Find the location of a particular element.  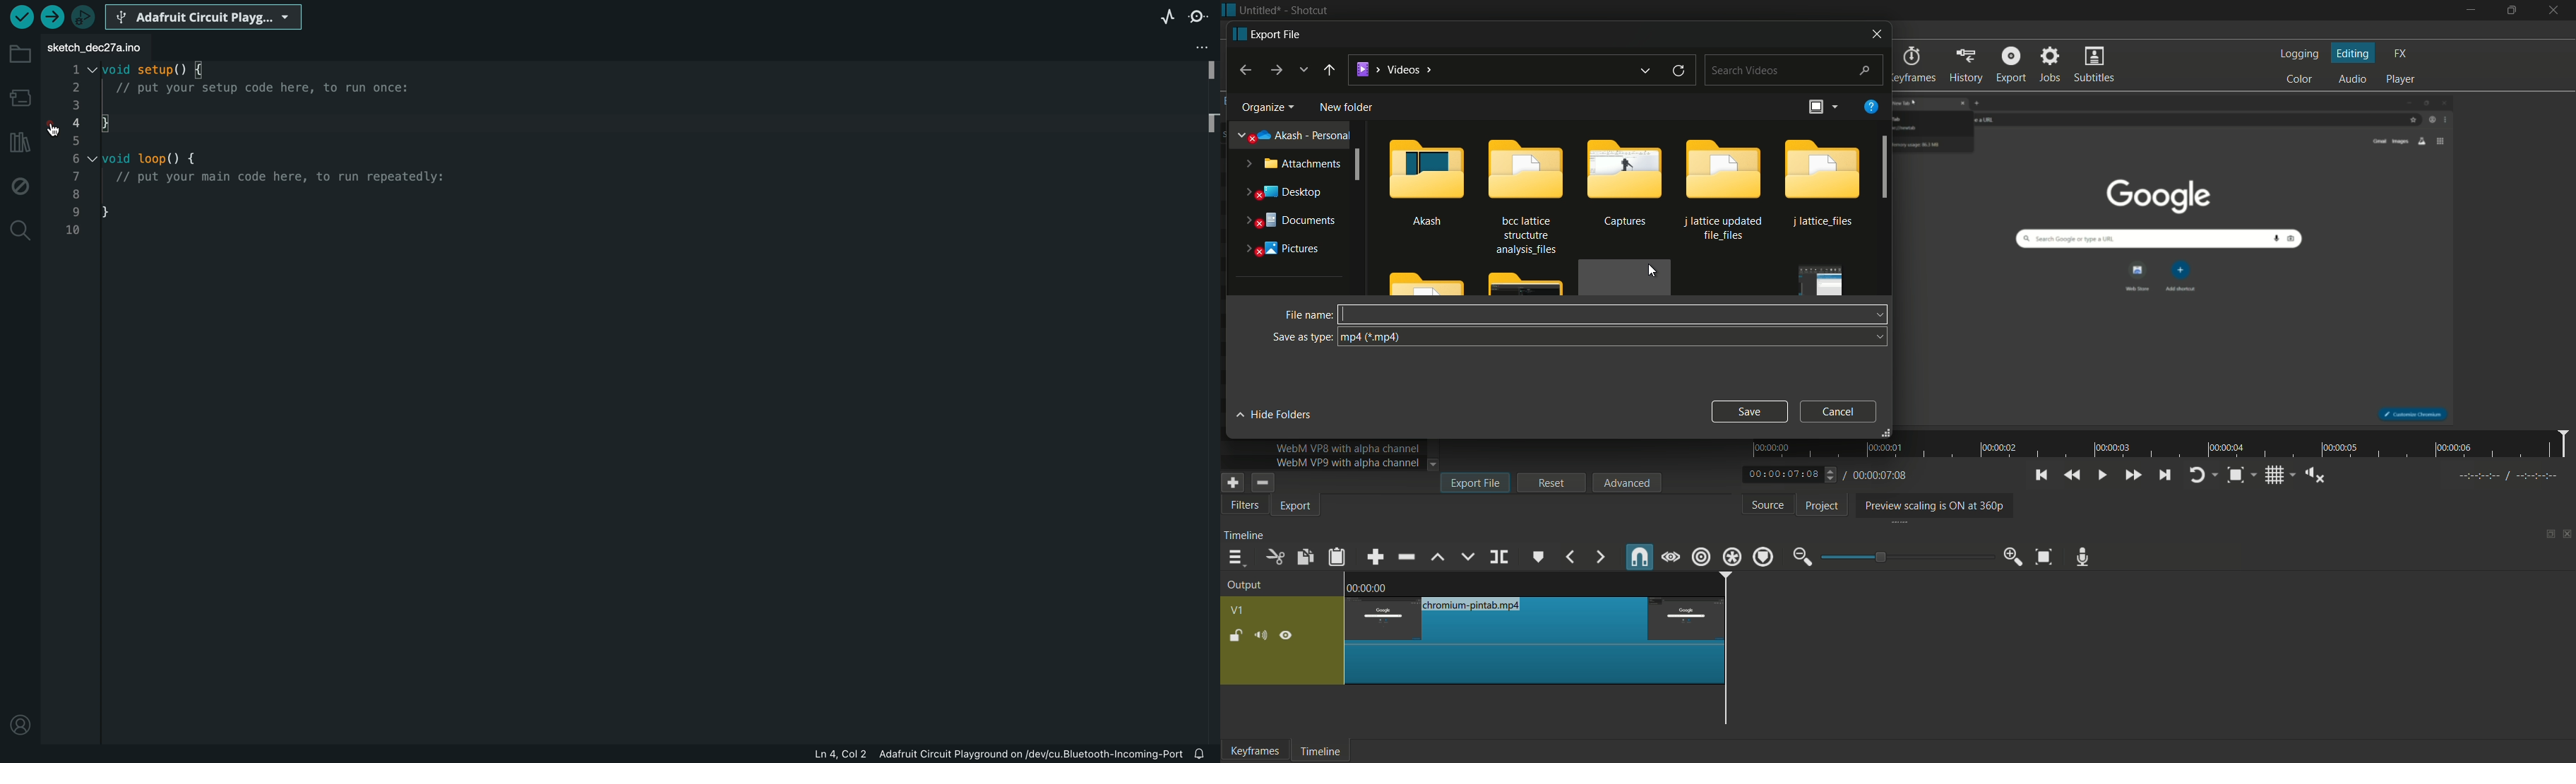

add is located at coordinates (1231, 483).